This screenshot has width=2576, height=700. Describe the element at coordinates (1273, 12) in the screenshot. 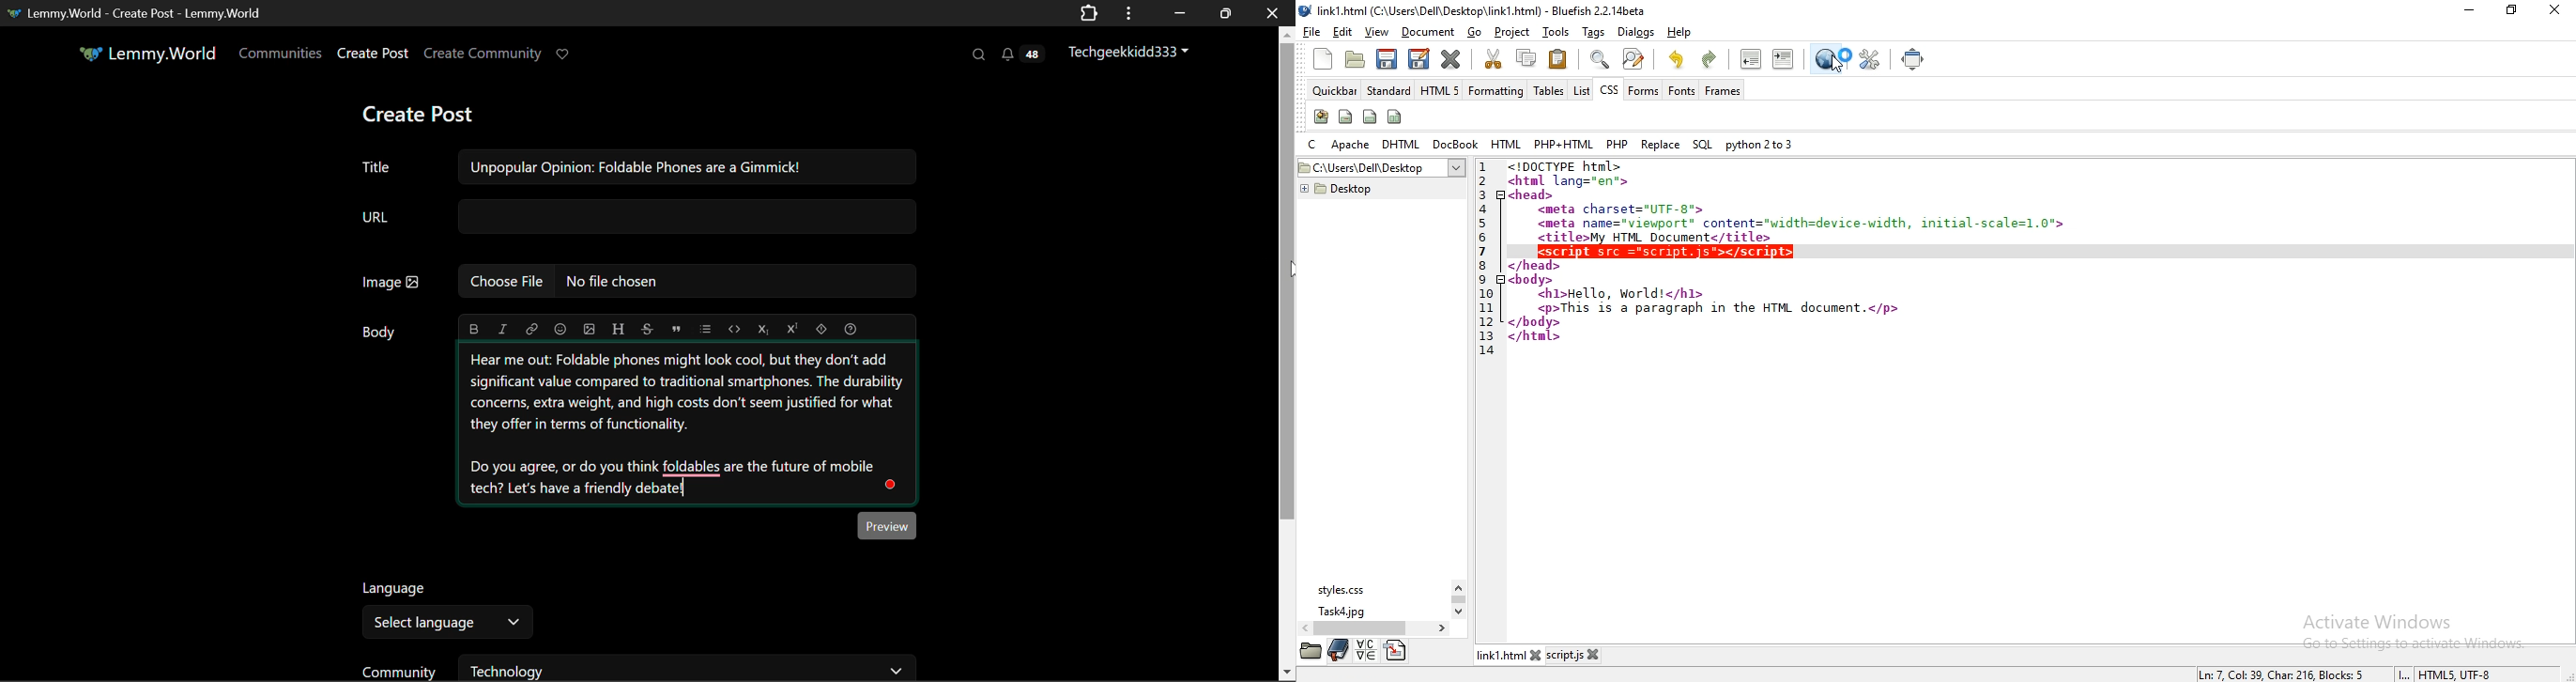

I see `Close Window` at that location.